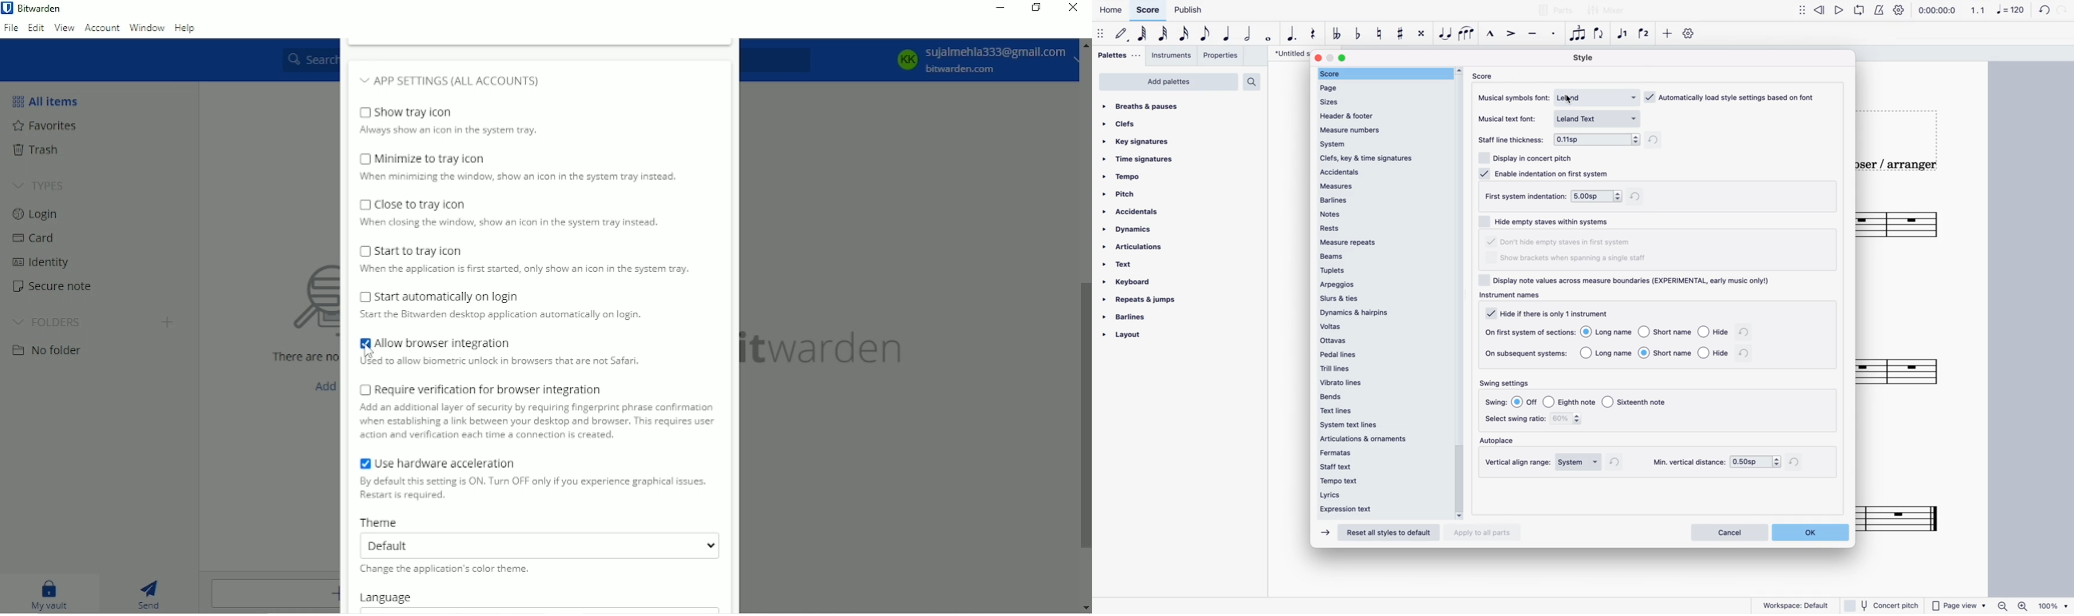 This screenshot has height=616, width=2100. Describe the element at coordinates (1379, 100) in the screenshot. I see `sizes` at that location.